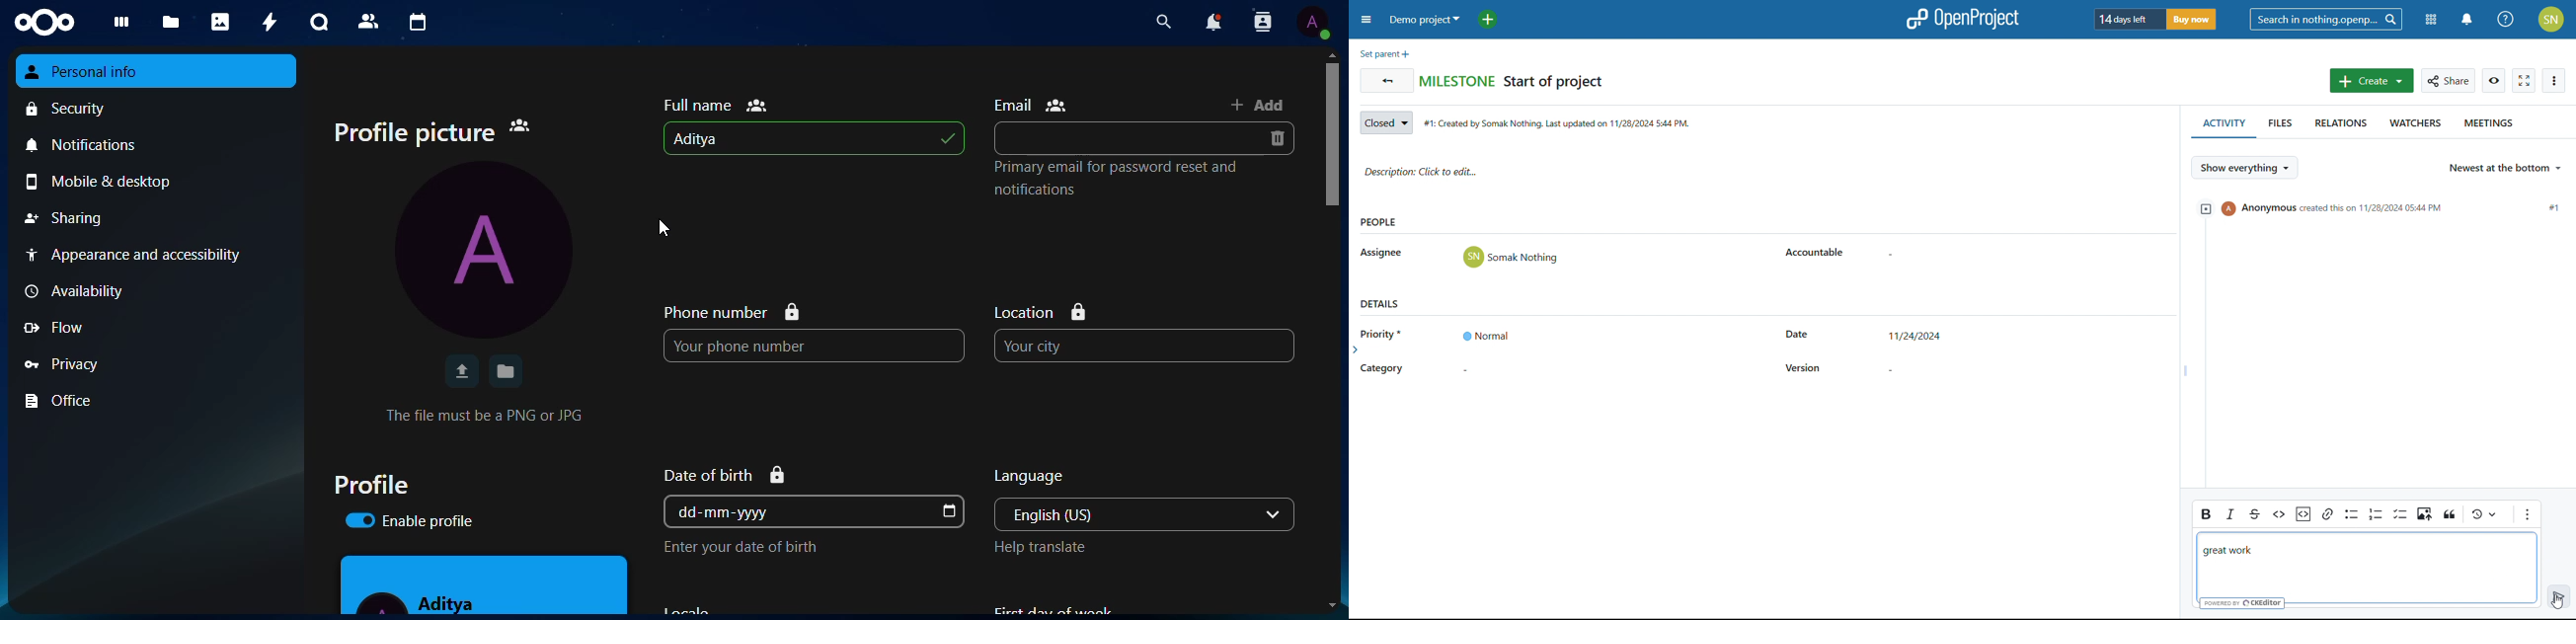 This screenshot has height=644, width=2576. Describe the element at coordinates (1492, 19) in the screenshot. I see `add project` at that location.